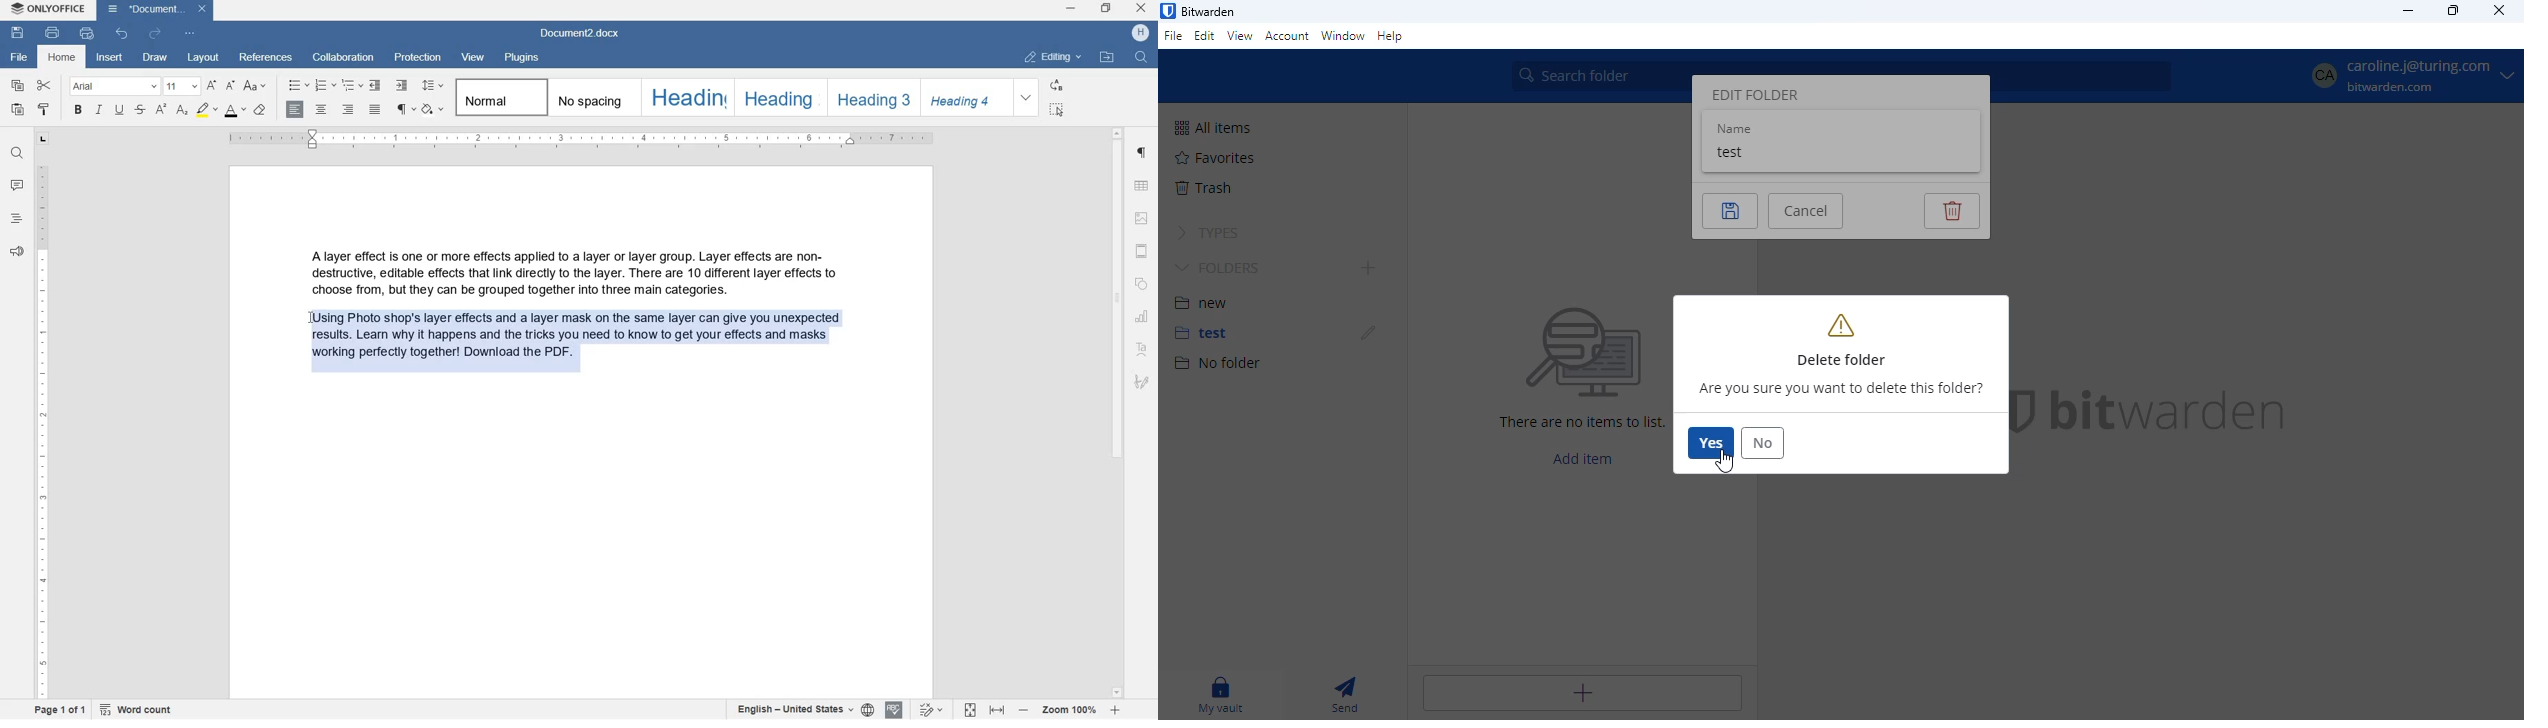 The width and height of the screenshot is (2548, 728). What do you see at coordinates (434, 85) in the screenshot?
I see `PARAGRAPH LINE SPACING` at bounding box center [434, 85].